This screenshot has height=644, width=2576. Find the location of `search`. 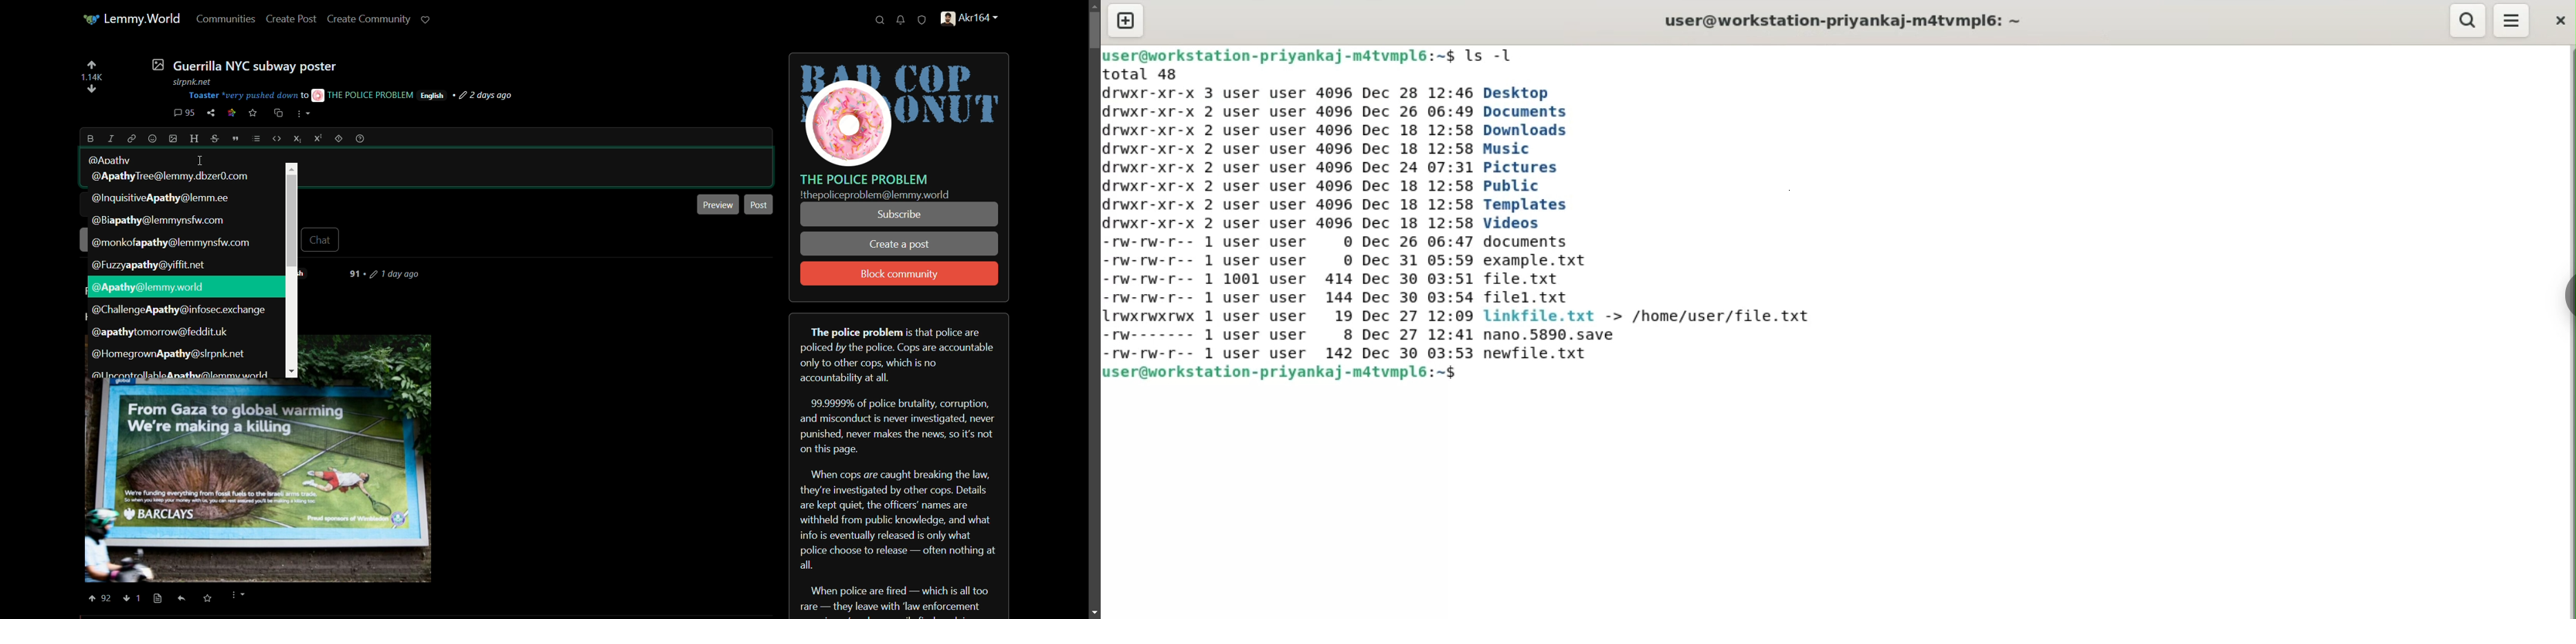

search is located at coordinates (880, 21).